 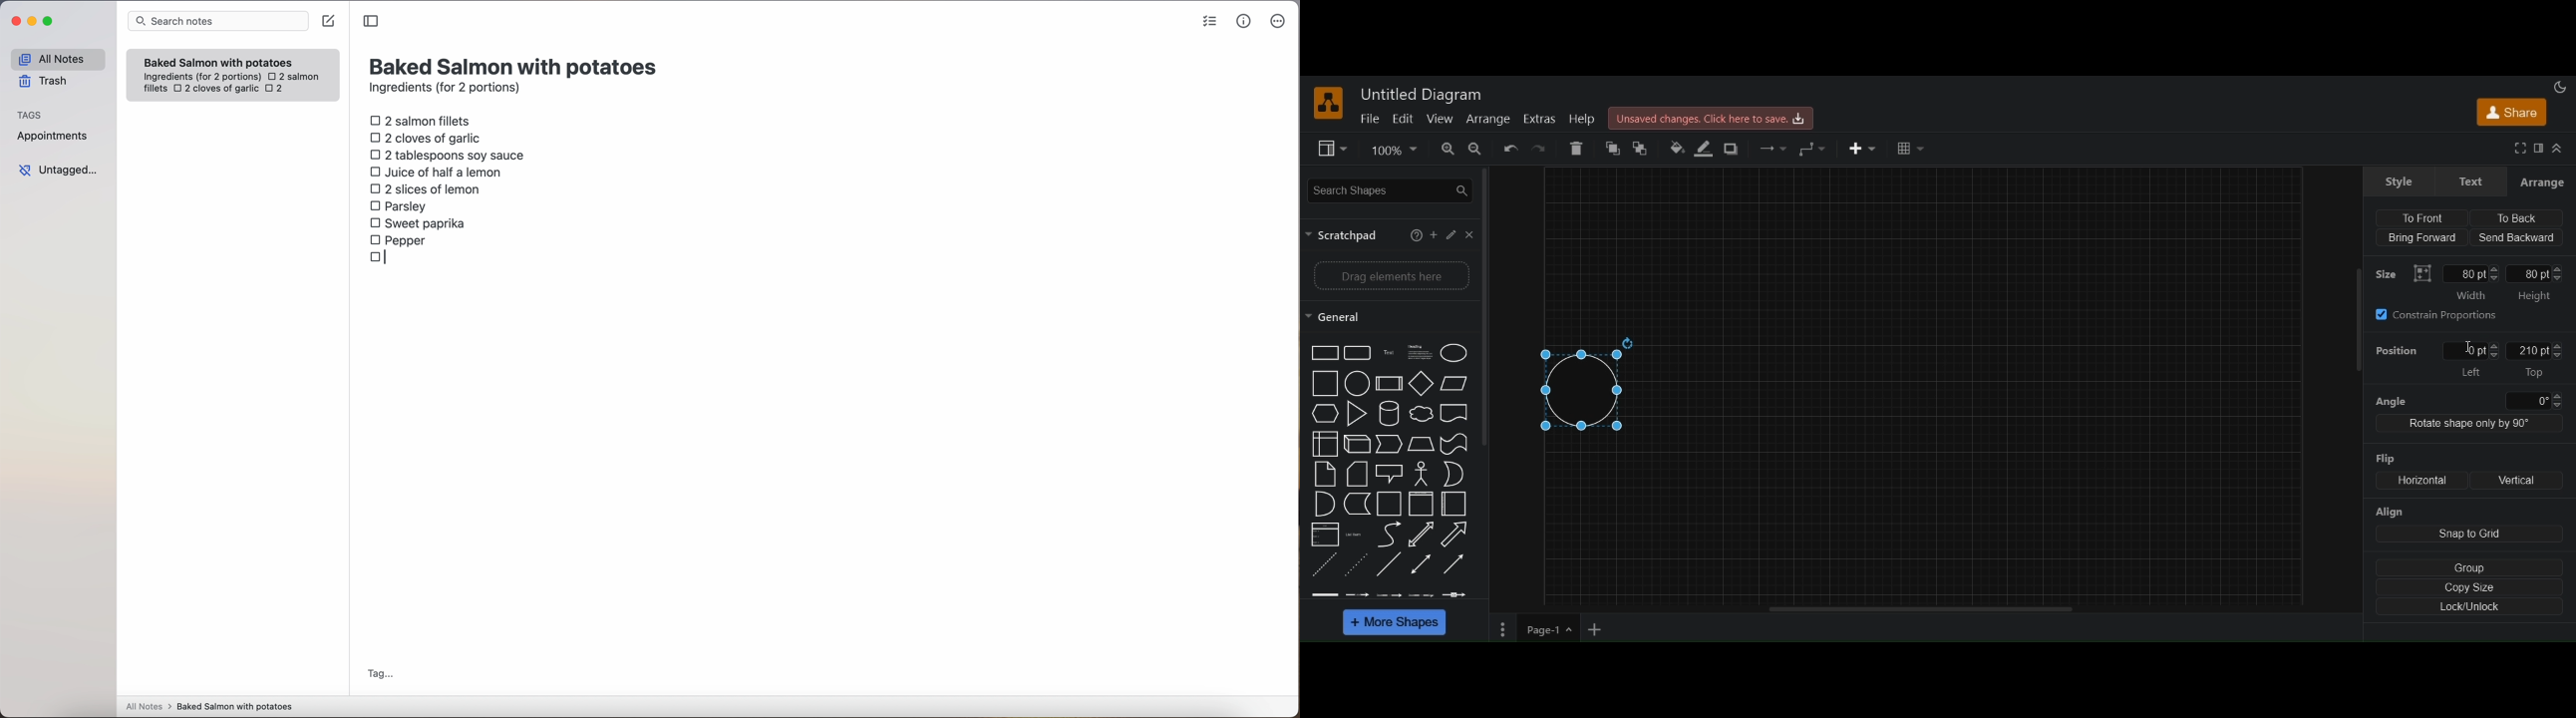 I want to click on add, so click(x=1436, y=235).